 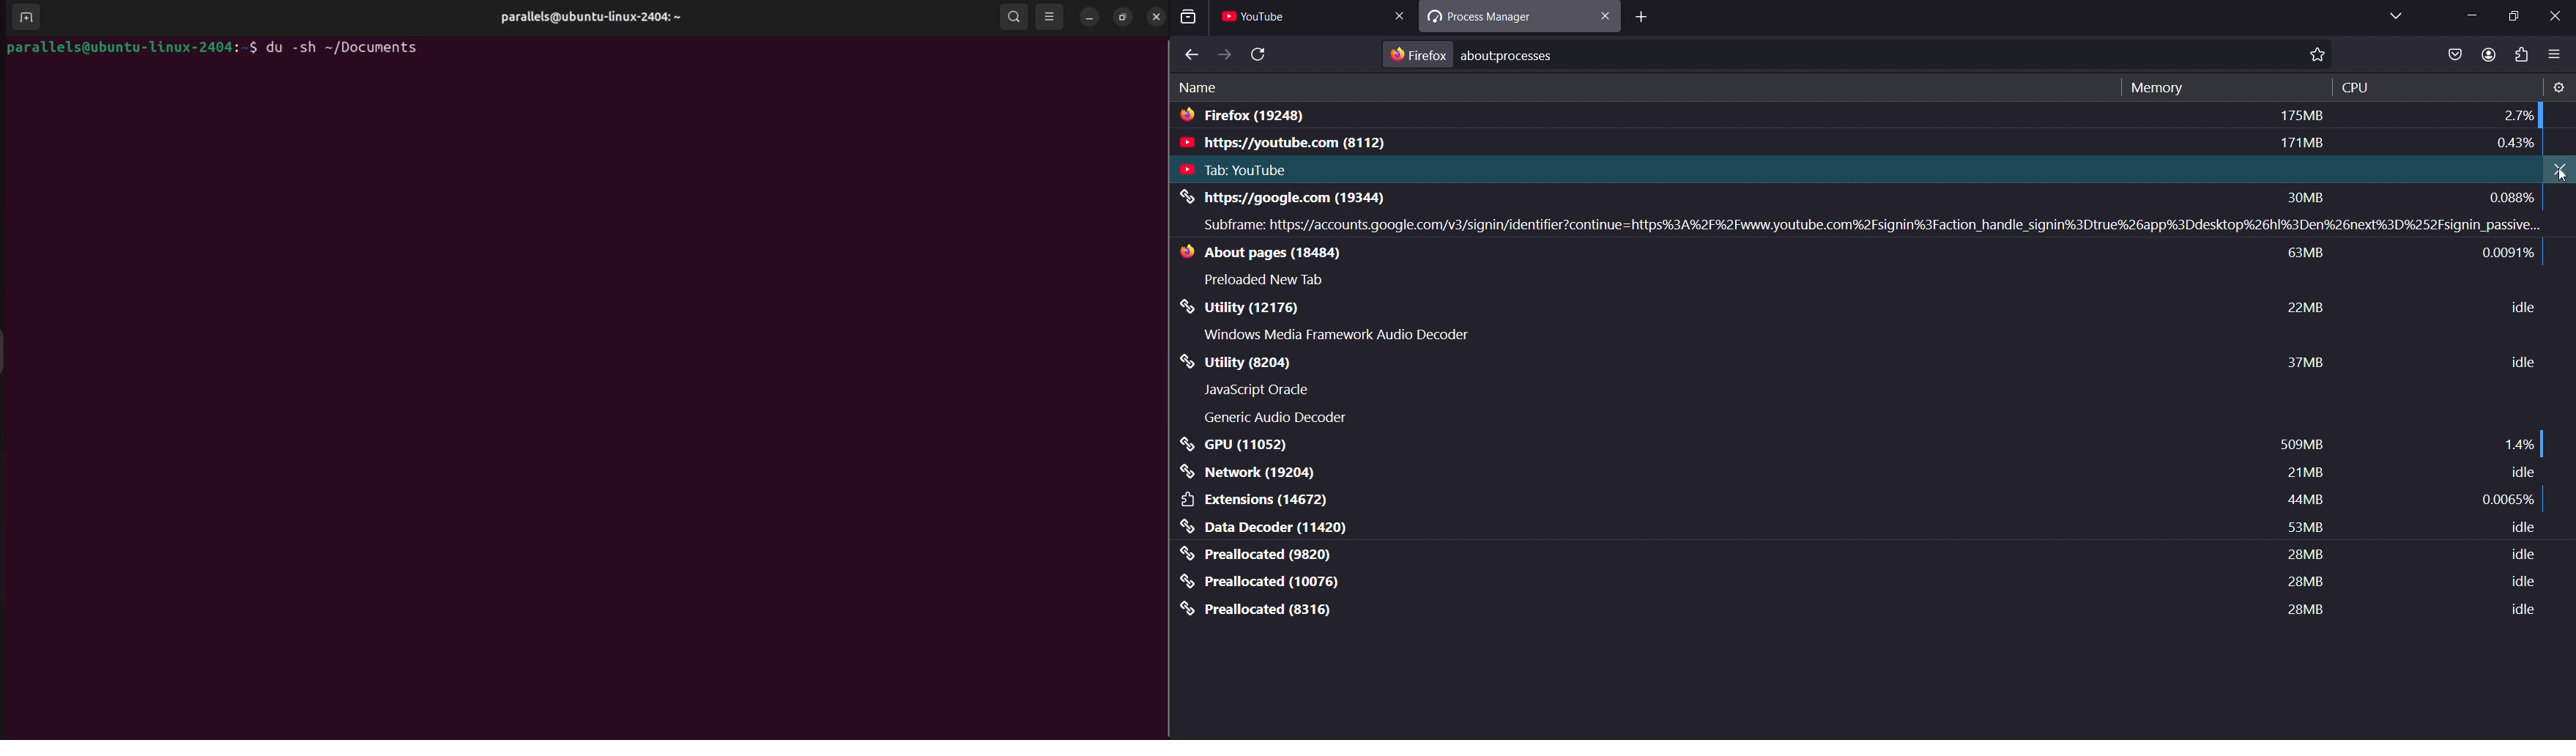 I want to click on utility(12176), so click(x=1310, y=310).